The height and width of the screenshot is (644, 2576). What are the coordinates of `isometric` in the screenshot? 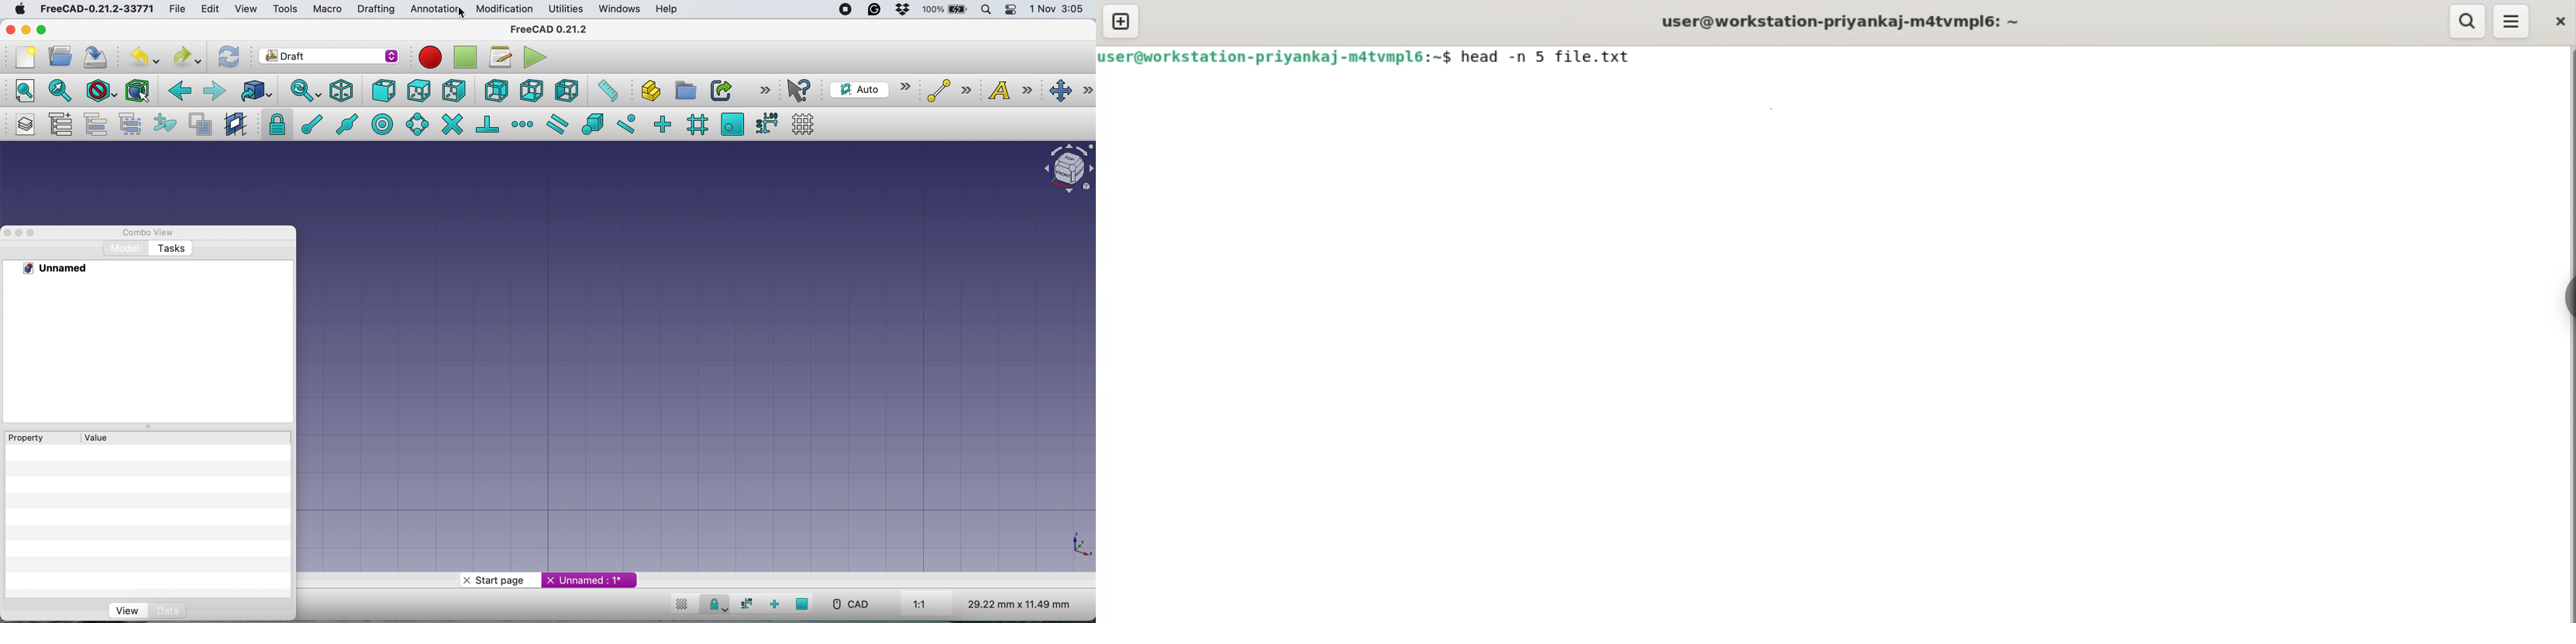 It's located at (341, 91).